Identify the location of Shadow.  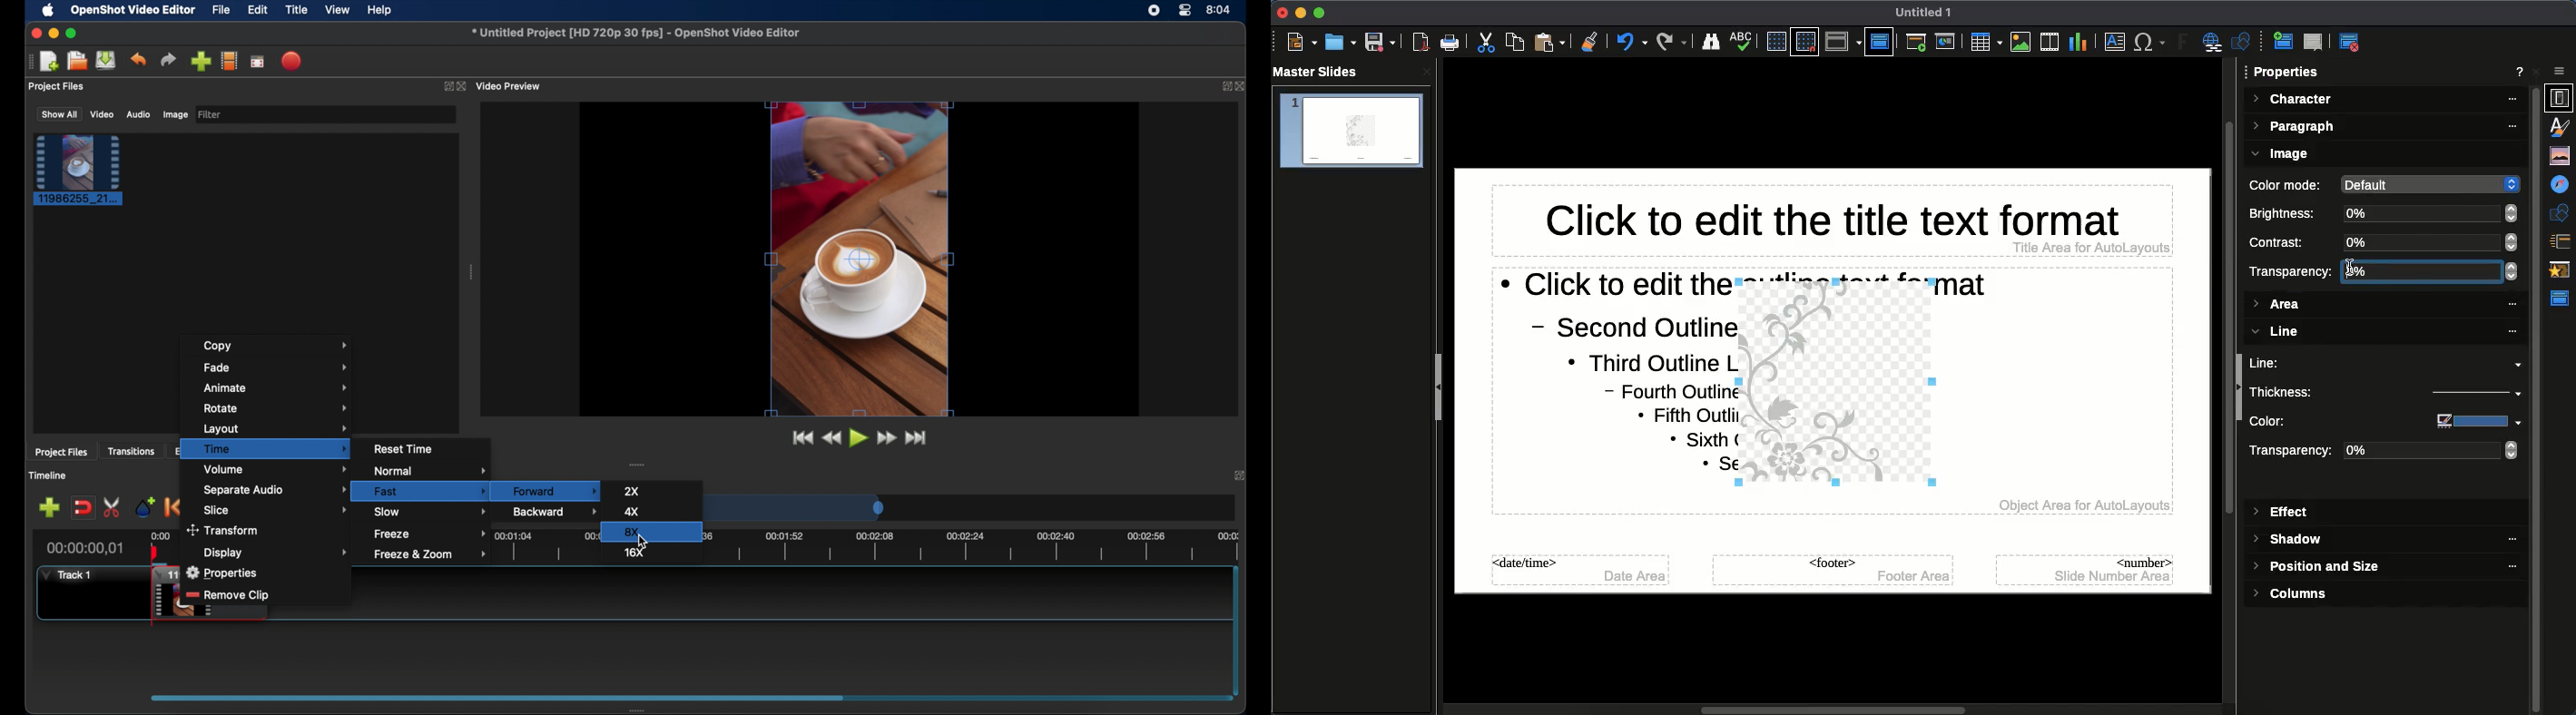
(2291, 541).